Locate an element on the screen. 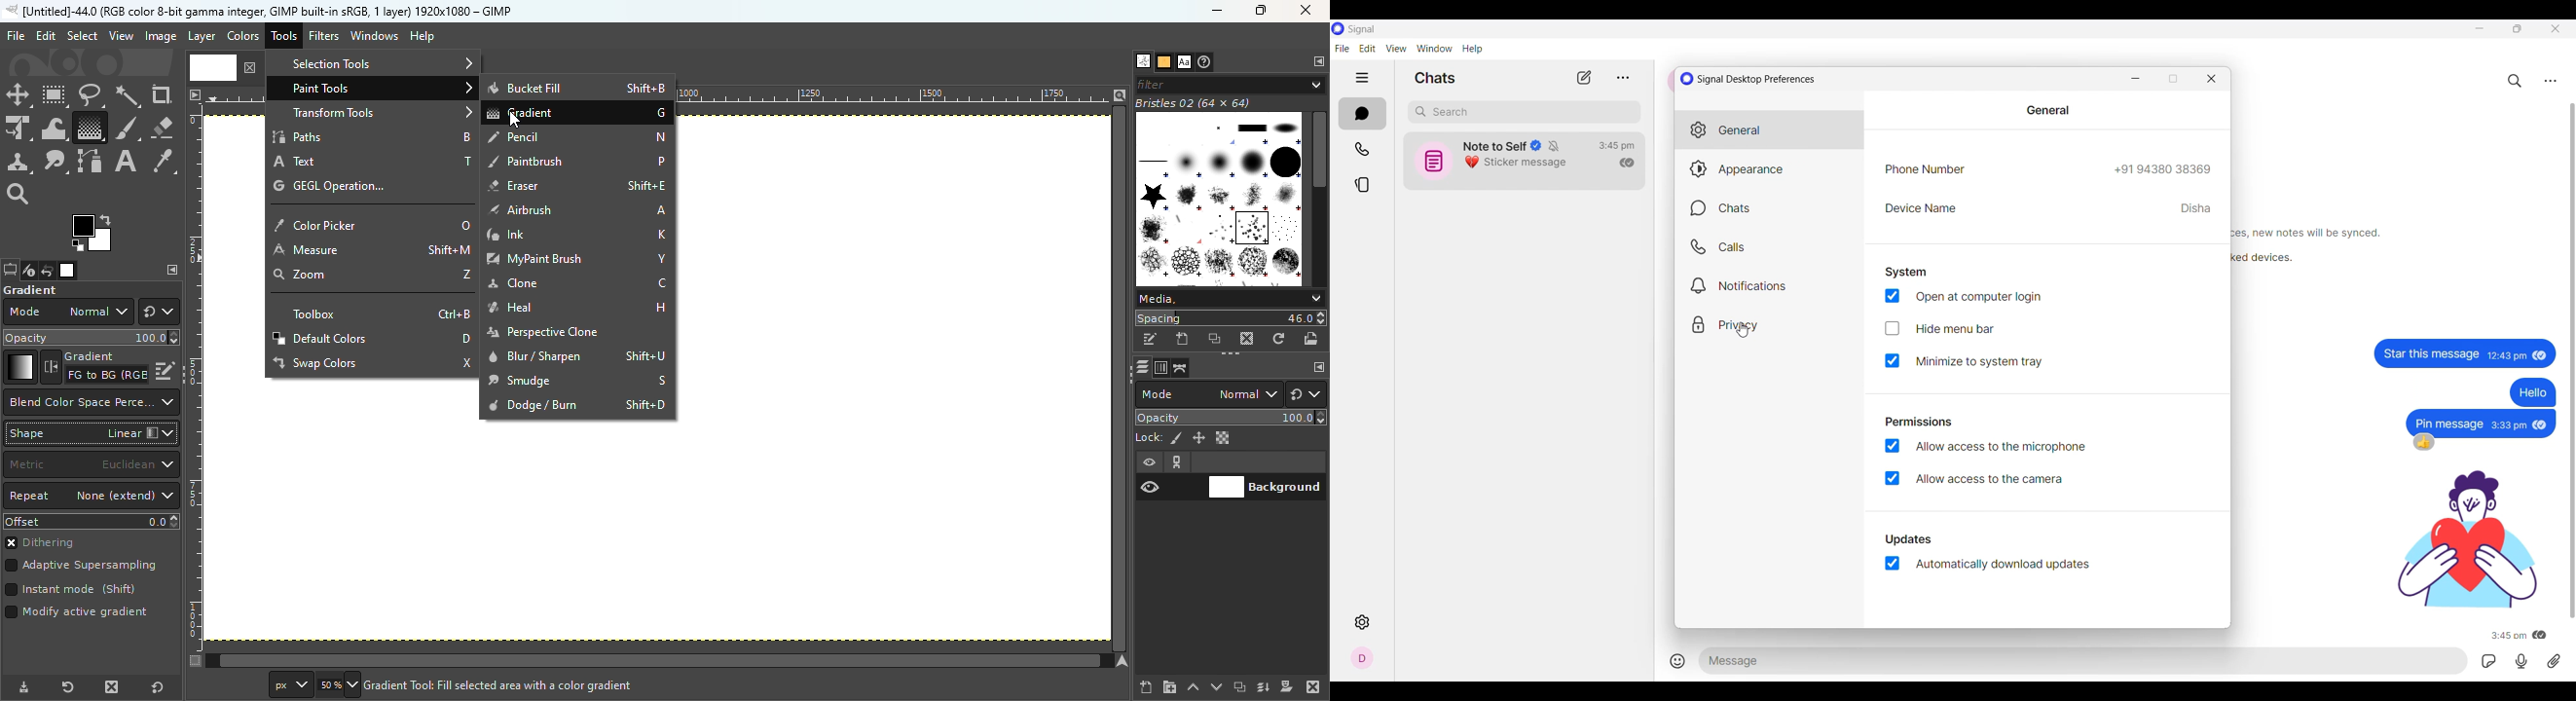 This screenshot has width=2576, height=728. Text is located at coordinates (370, 158).